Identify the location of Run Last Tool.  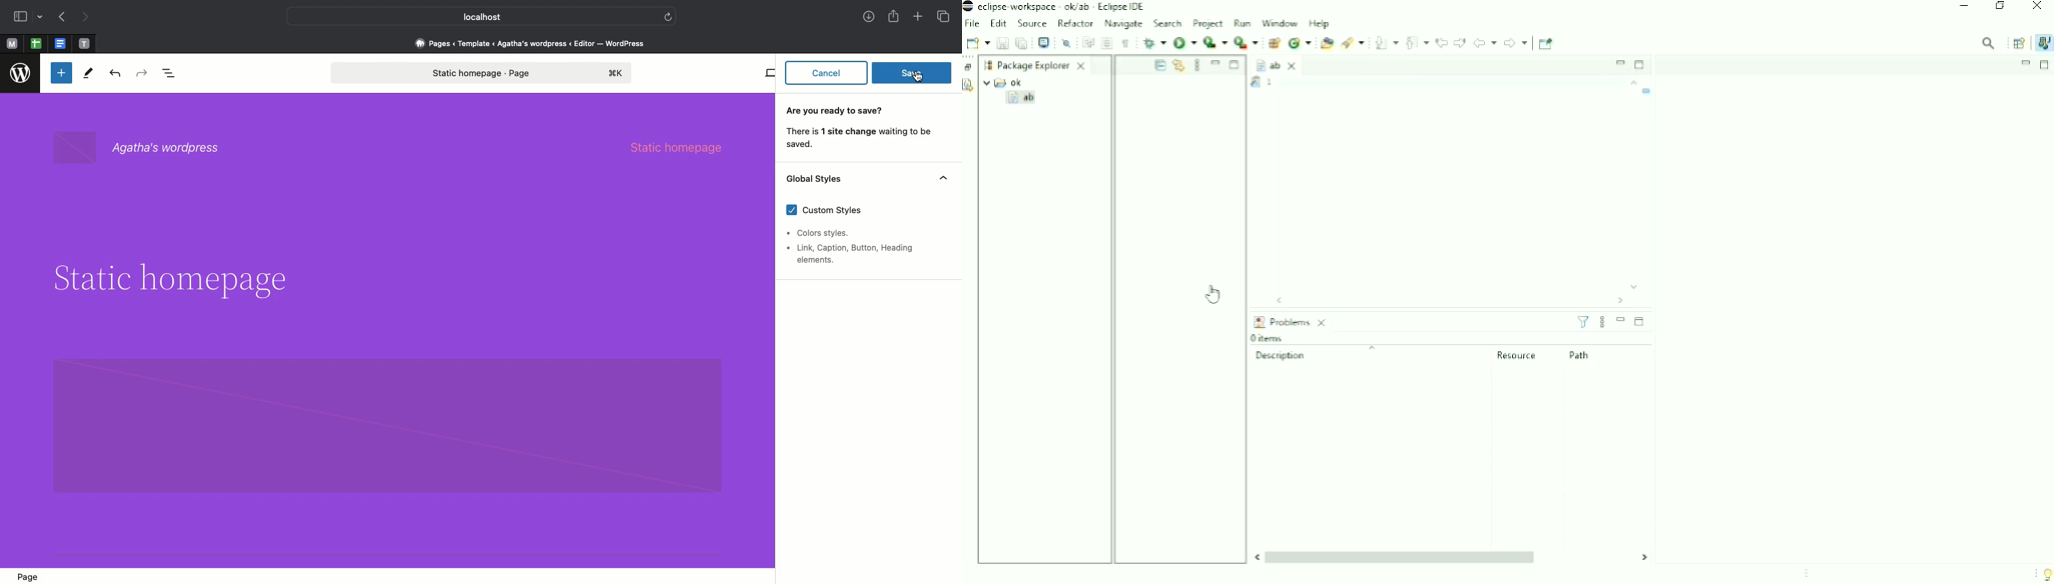
(1246, 42).